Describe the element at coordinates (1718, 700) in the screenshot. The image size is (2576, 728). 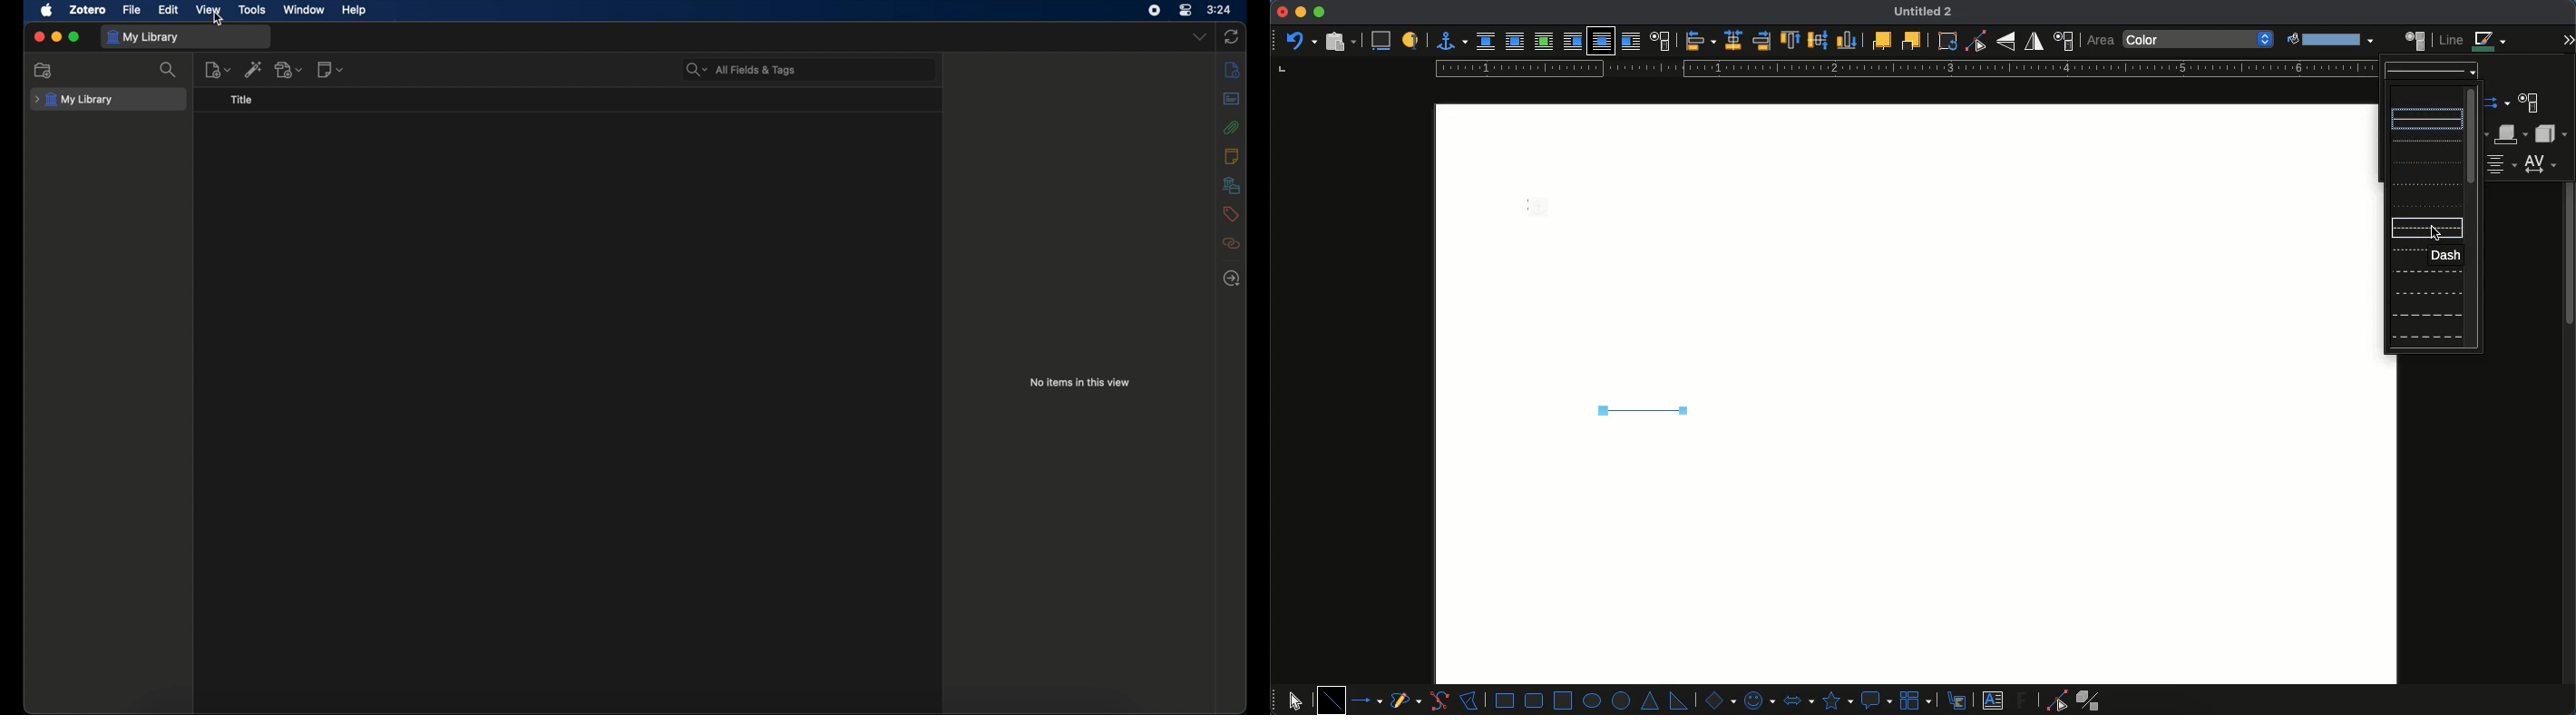
I see `basic shapes` at that location.